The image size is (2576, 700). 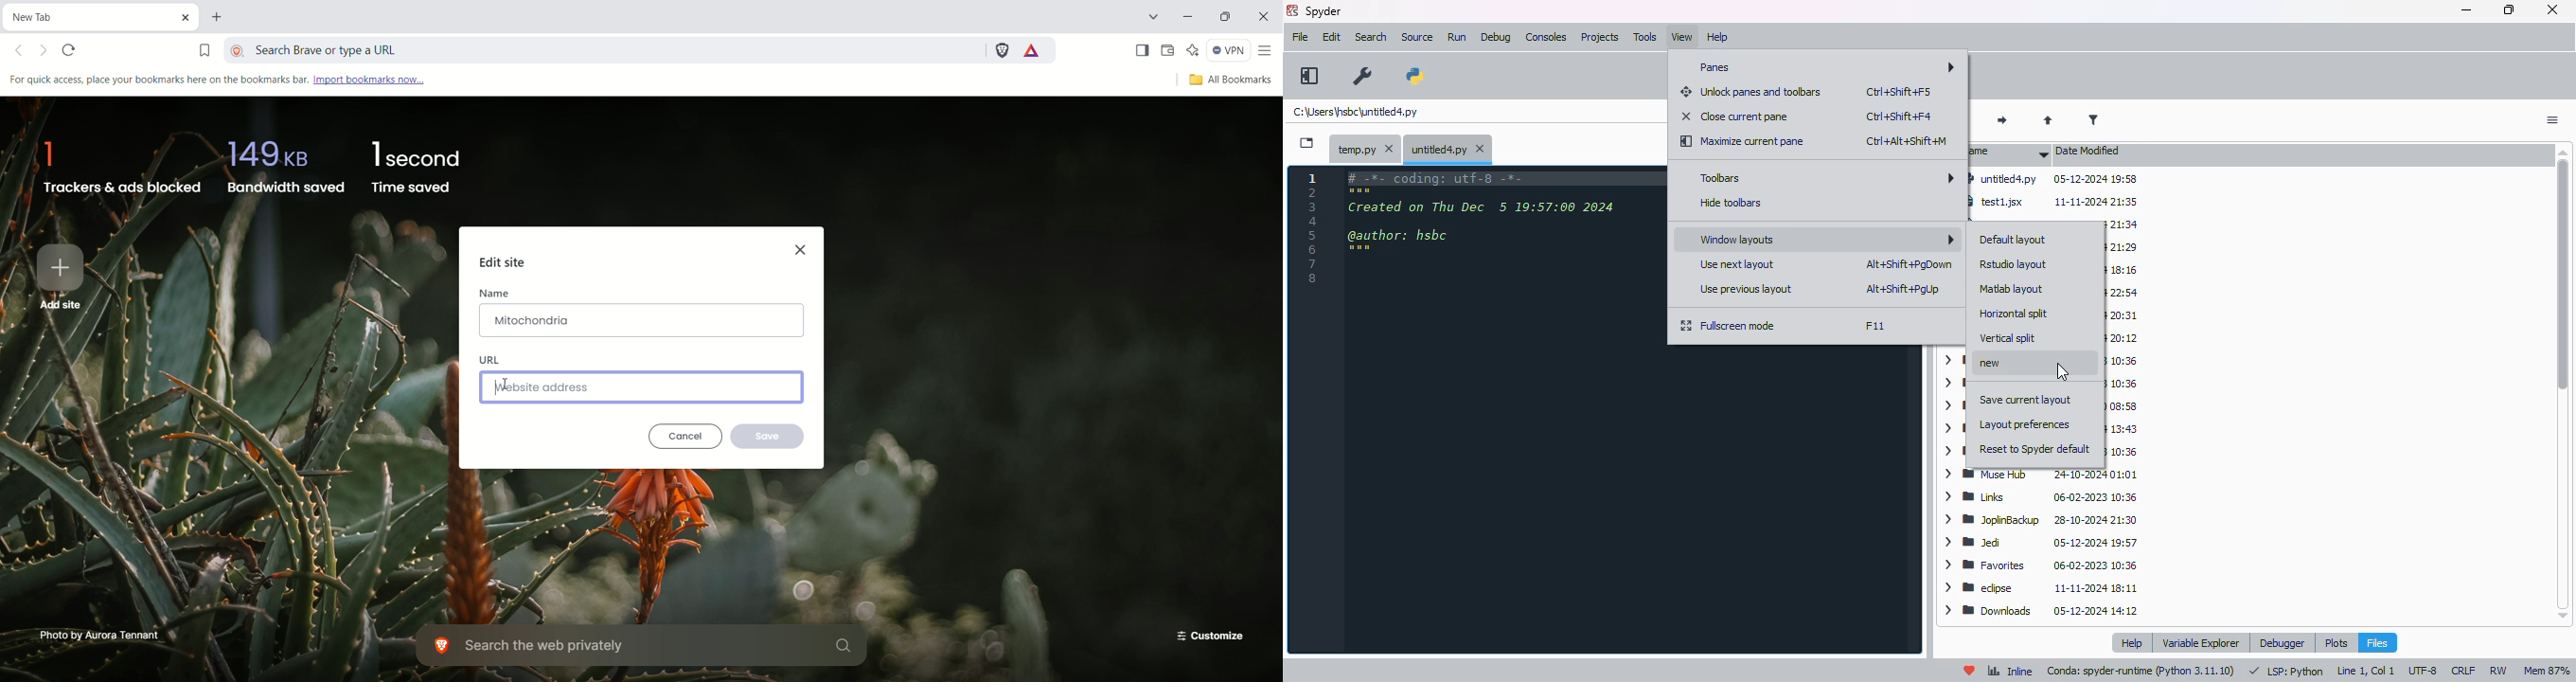 I want to click on debug, so click(x=1496, y=38).